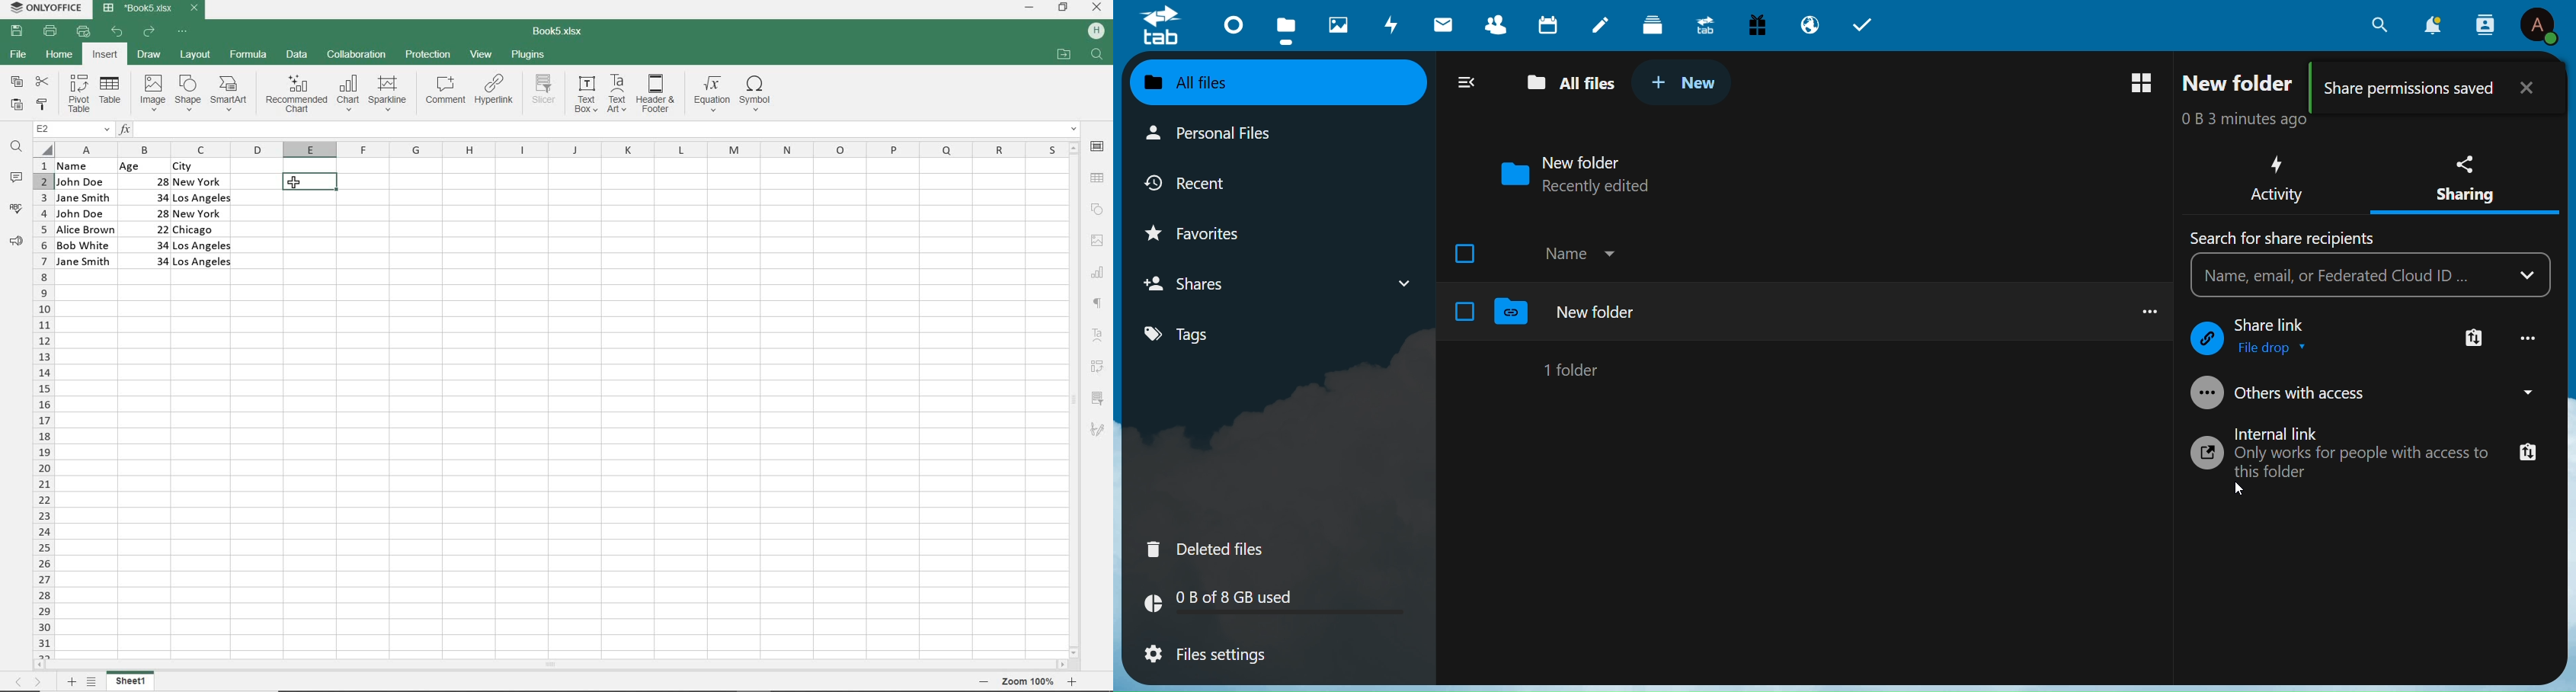 The image size is (2576, 700). What do you see at coordinates (2242, 83) in the screenshot?
I see `New Folder` at bounding box center [2242, 83].